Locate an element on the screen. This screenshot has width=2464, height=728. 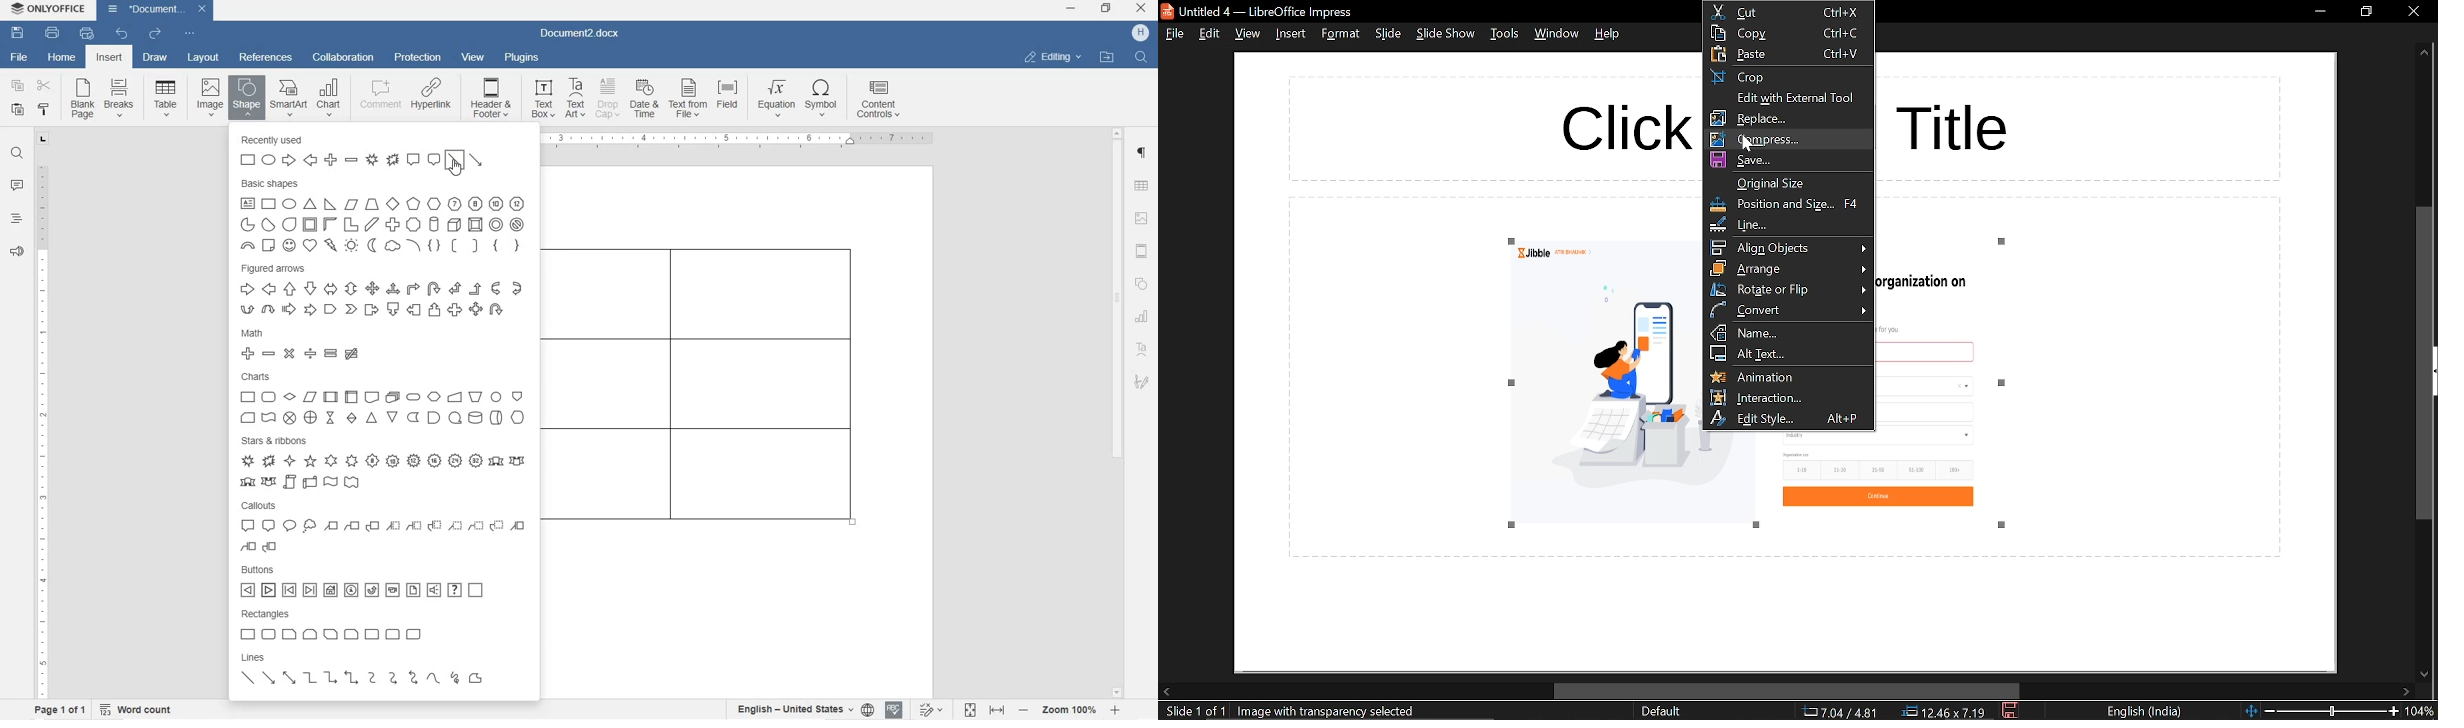
print is located at coordinates (53, 32).